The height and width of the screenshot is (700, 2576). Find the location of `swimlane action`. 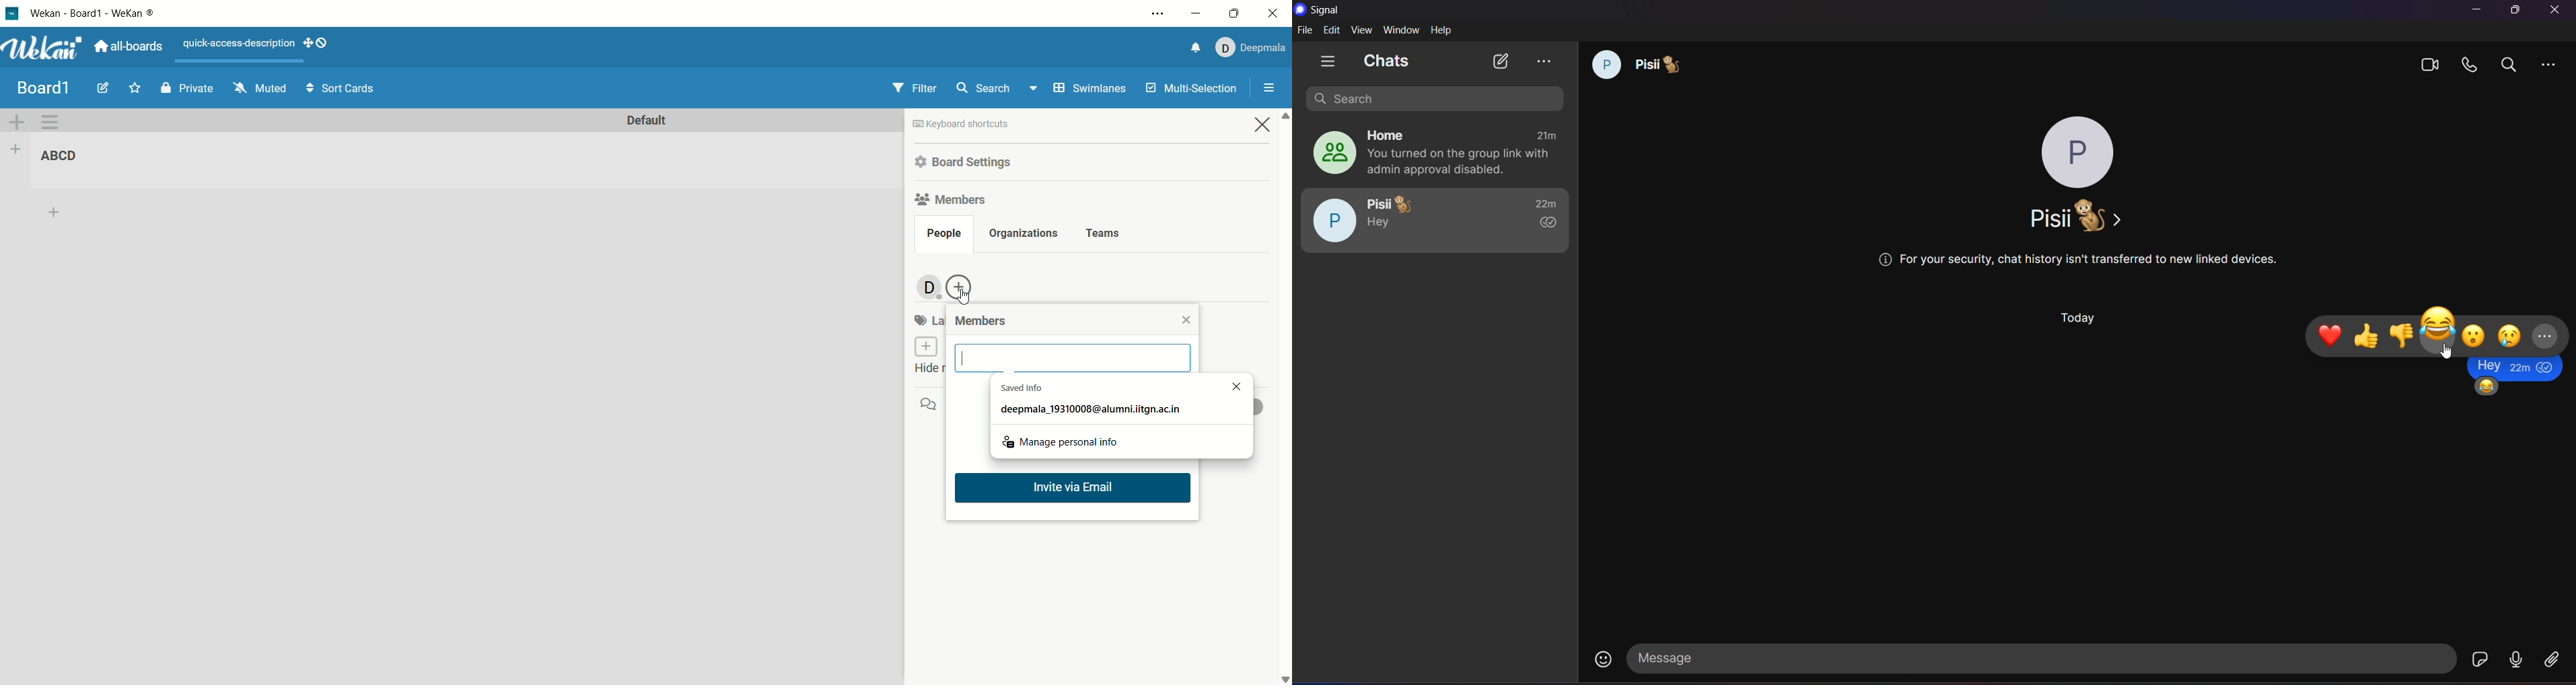

swimlane action is located at coordinates (55, 123).